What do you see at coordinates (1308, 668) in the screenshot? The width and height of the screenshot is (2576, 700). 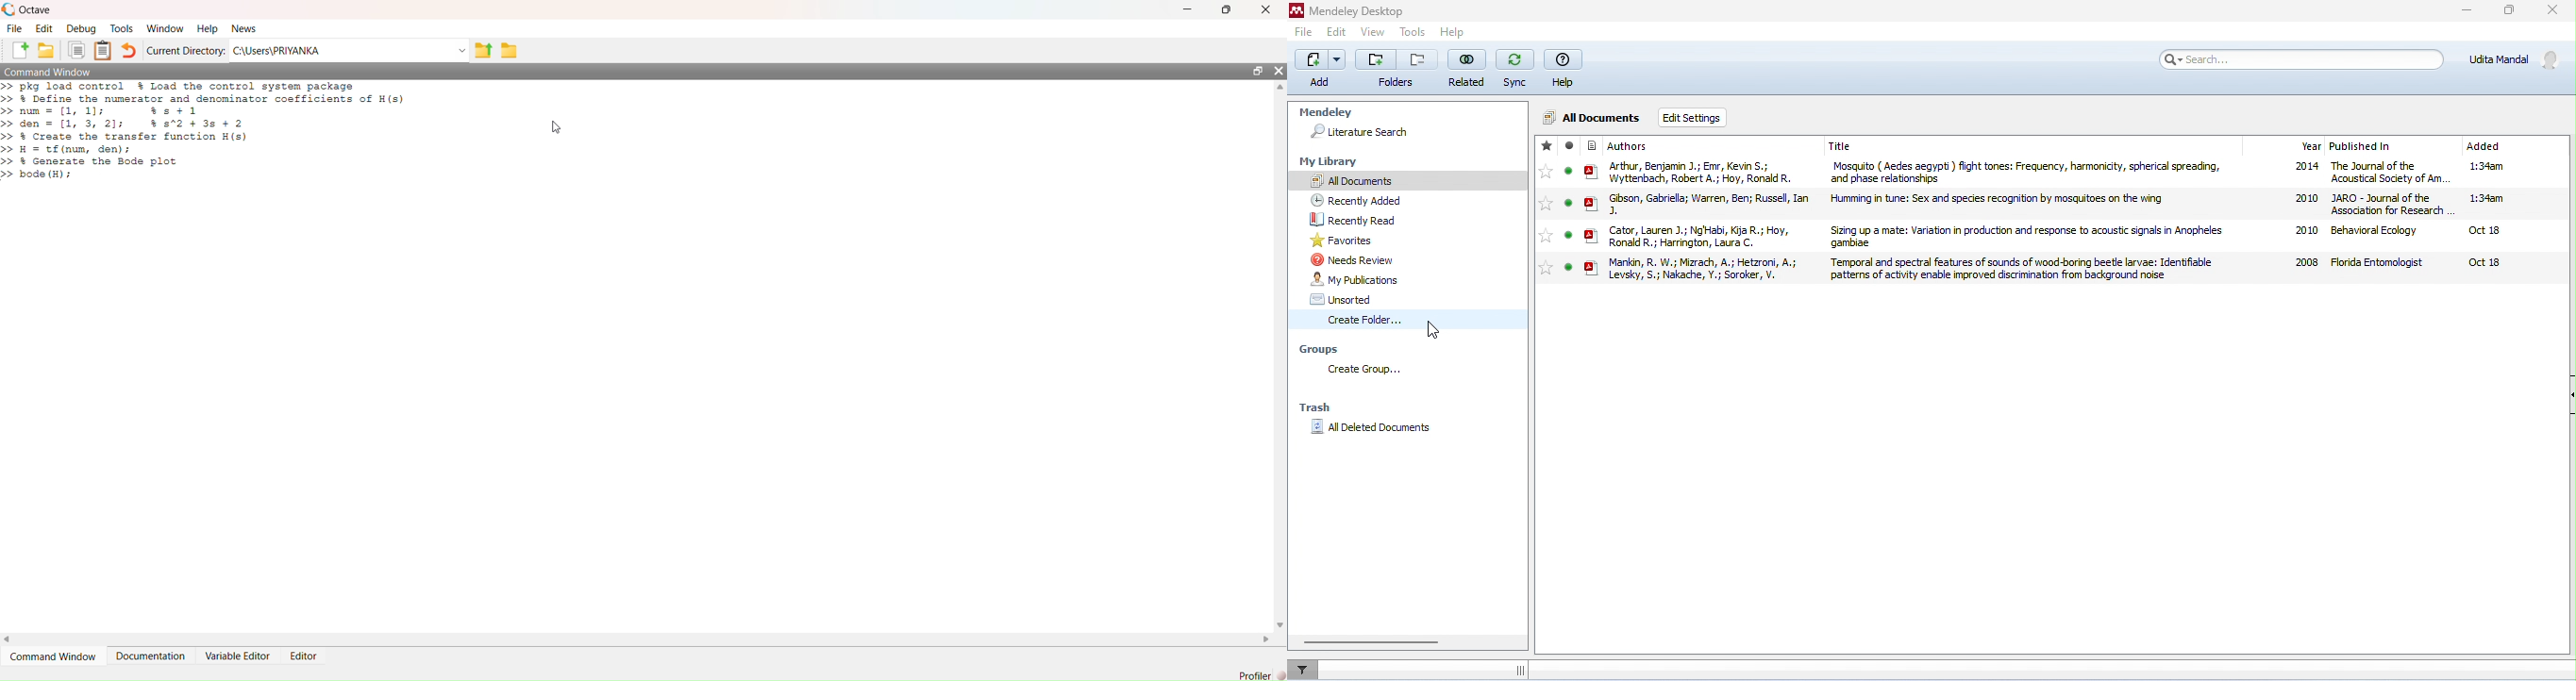 I see `filter documents by author, tag or publication` at bounding box center [1308, 668].